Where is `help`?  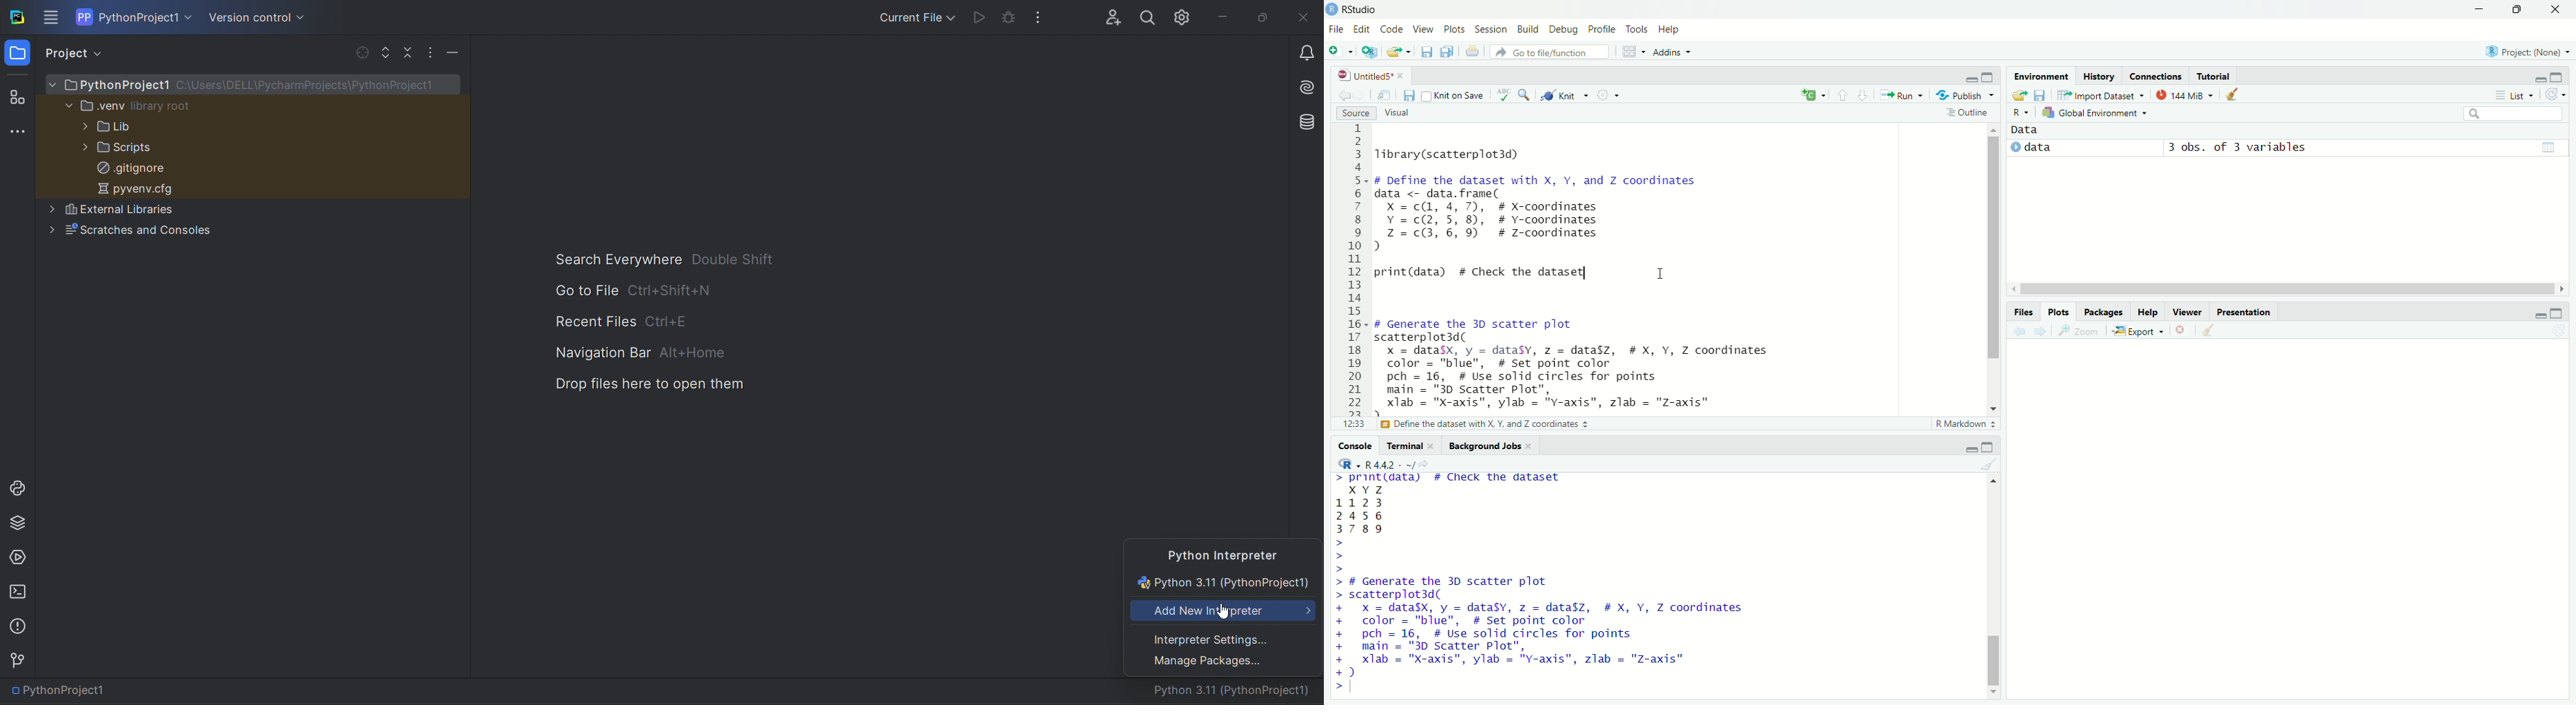
help is located at coordinates (1672, 30).